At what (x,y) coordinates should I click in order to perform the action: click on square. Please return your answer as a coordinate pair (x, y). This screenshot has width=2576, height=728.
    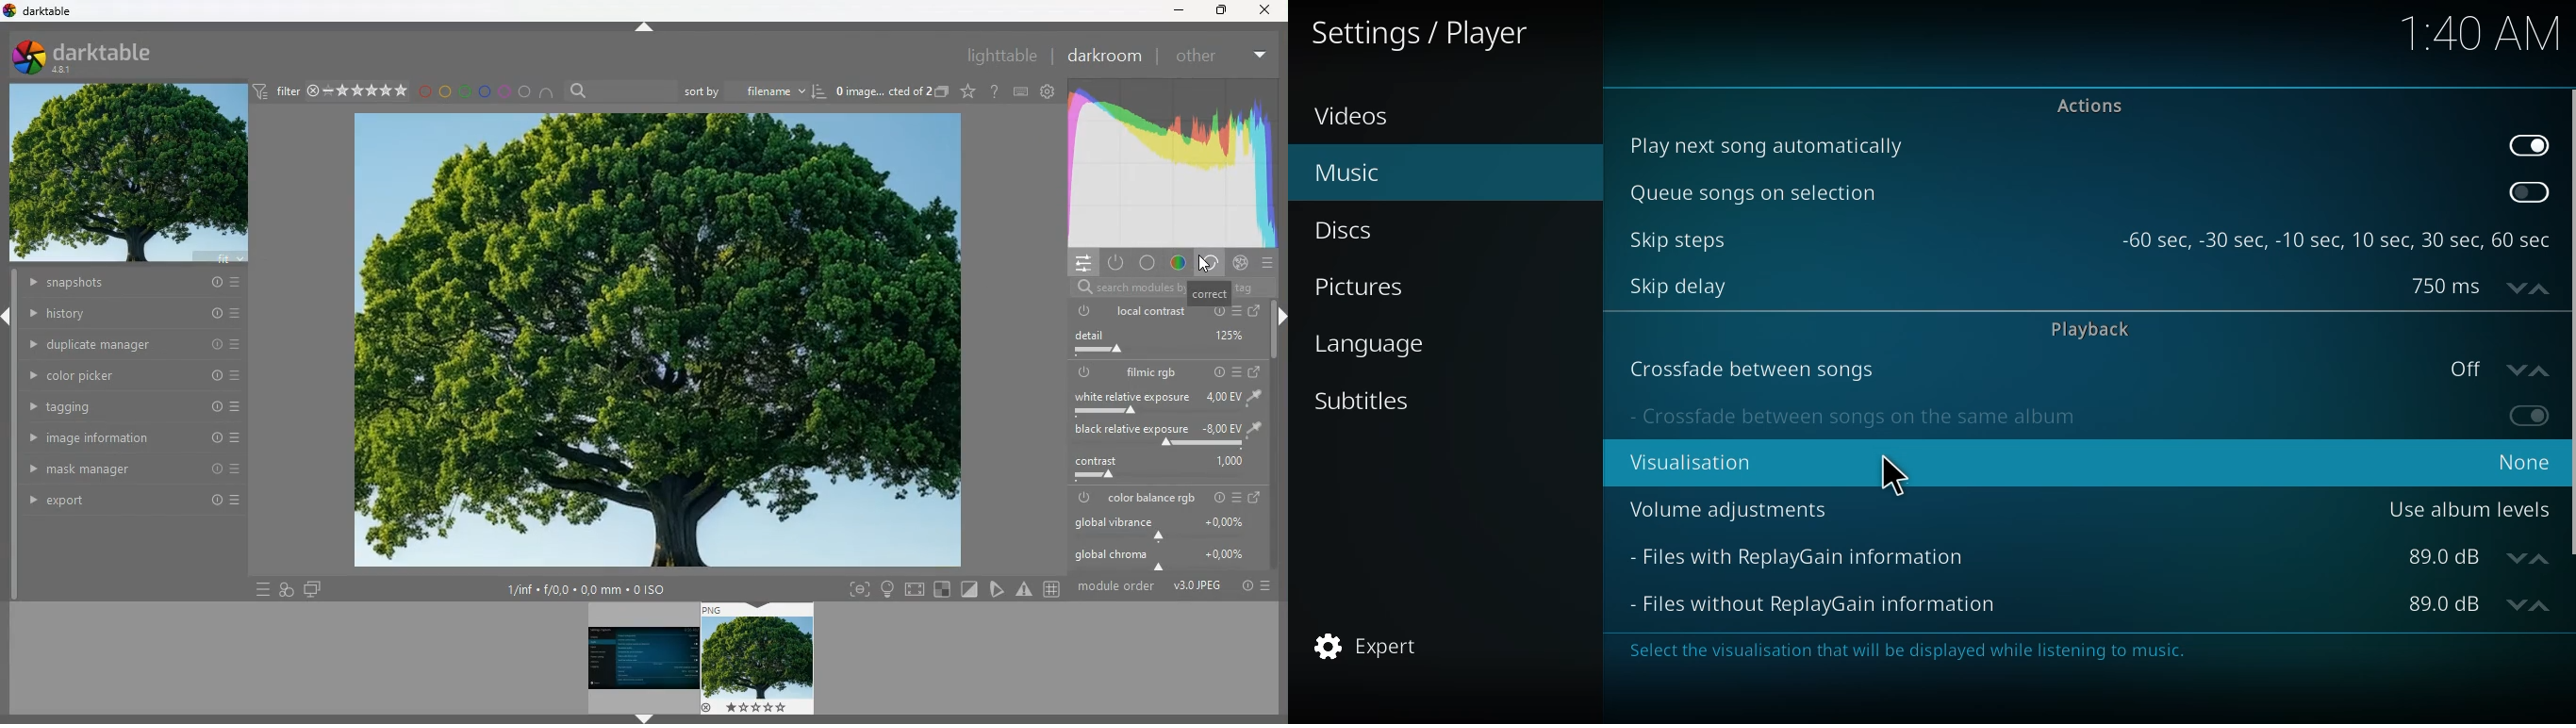
    Looking at the image, I should click on (944, 589).